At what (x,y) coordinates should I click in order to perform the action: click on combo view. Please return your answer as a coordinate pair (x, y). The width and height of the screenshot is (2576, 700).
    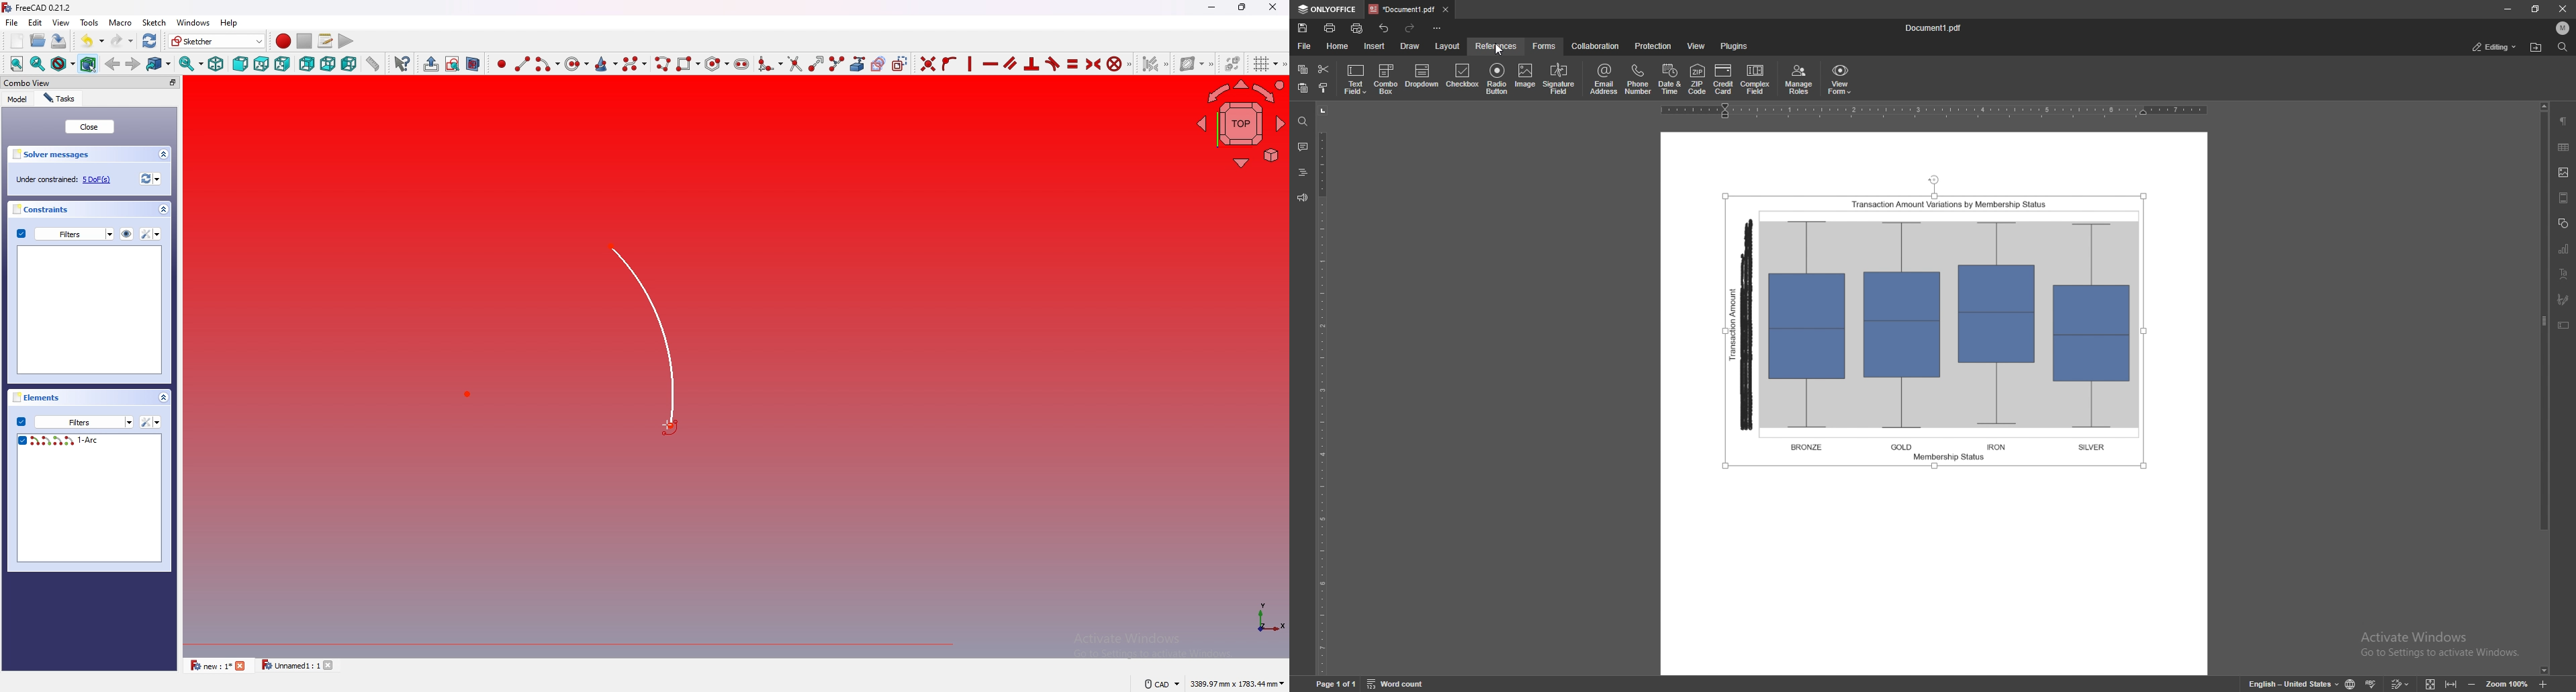
    Looking at the image, I should click on (58, 83).